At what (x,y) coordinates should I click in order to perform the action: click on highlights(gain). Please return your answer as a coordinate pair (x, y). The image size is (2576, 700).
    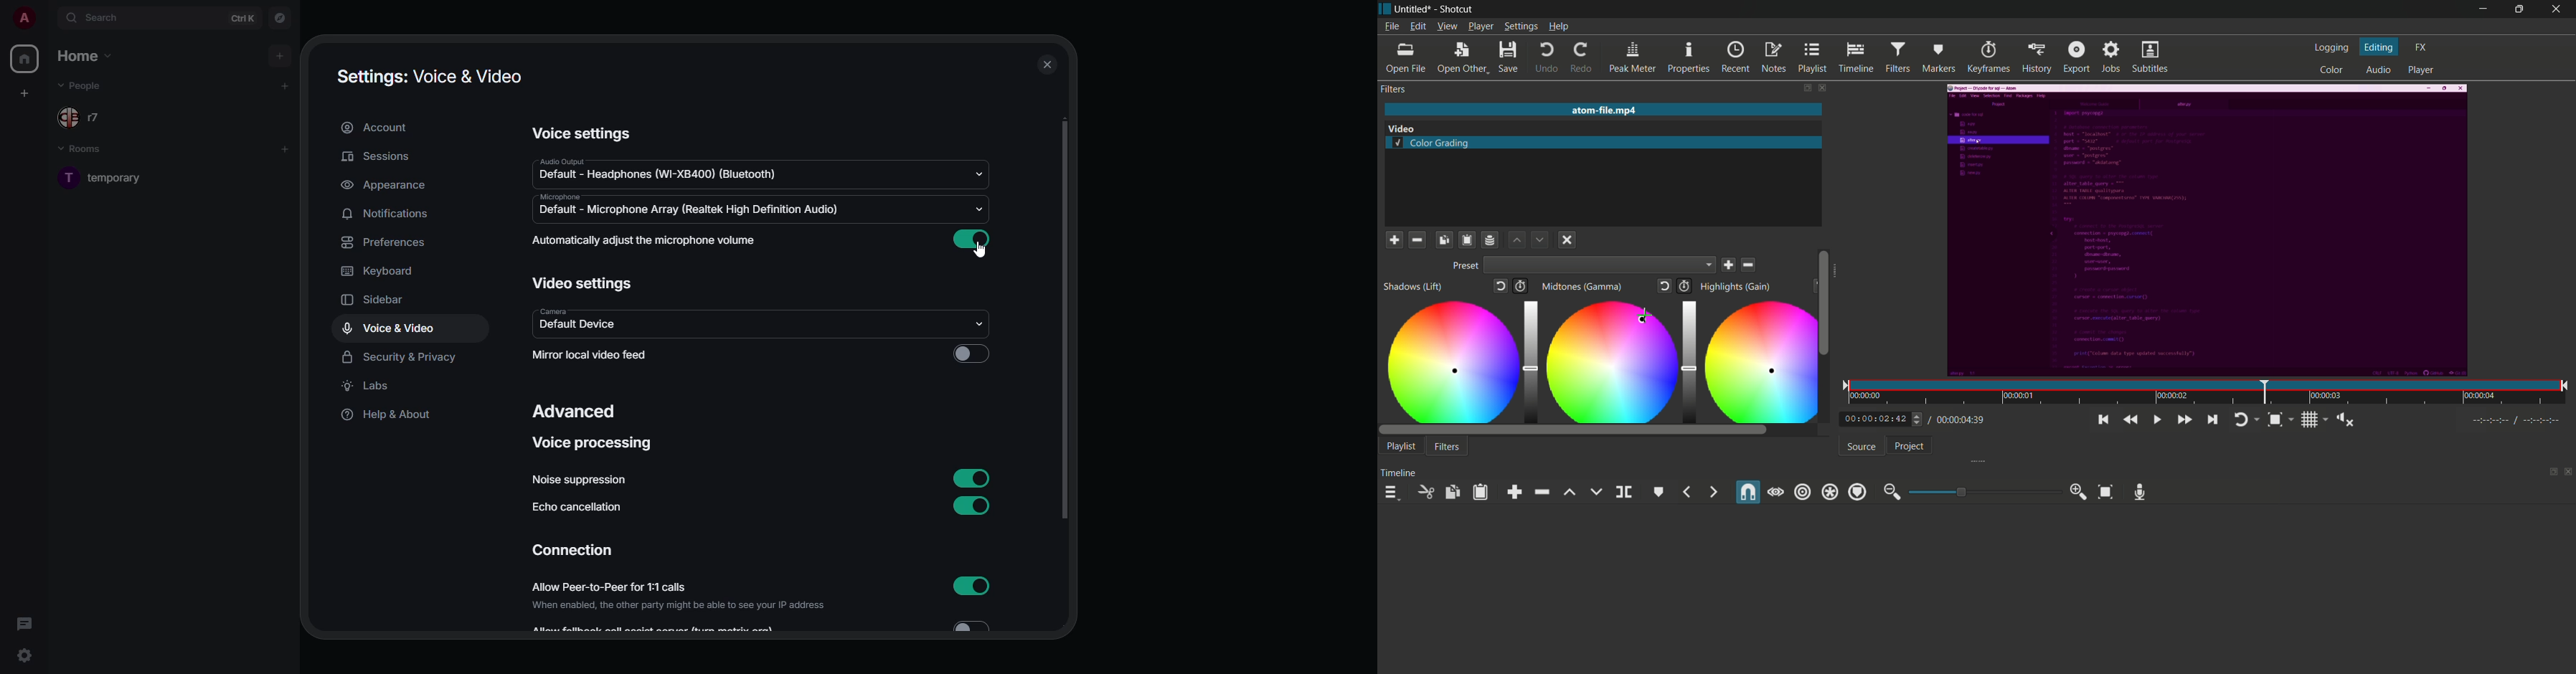
    Looking at the image, I should click on (1737, 286).